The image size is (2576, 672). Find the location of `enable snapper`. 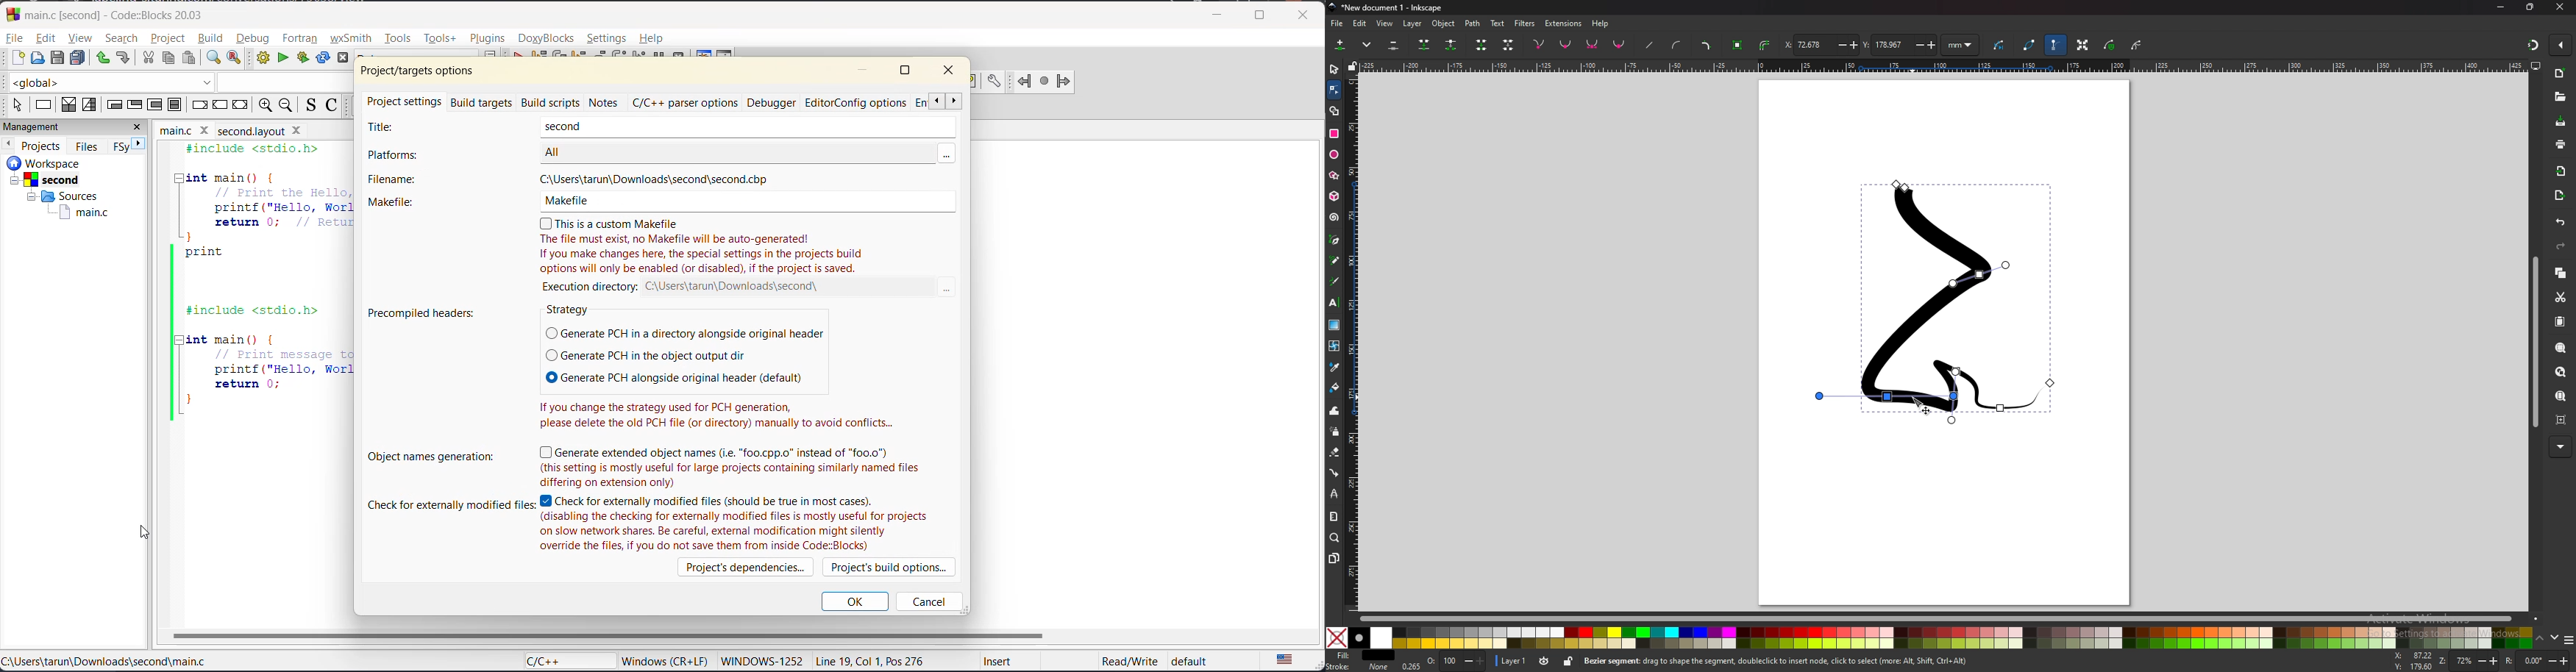

enable snapper is located at coordinates (2561, 46).